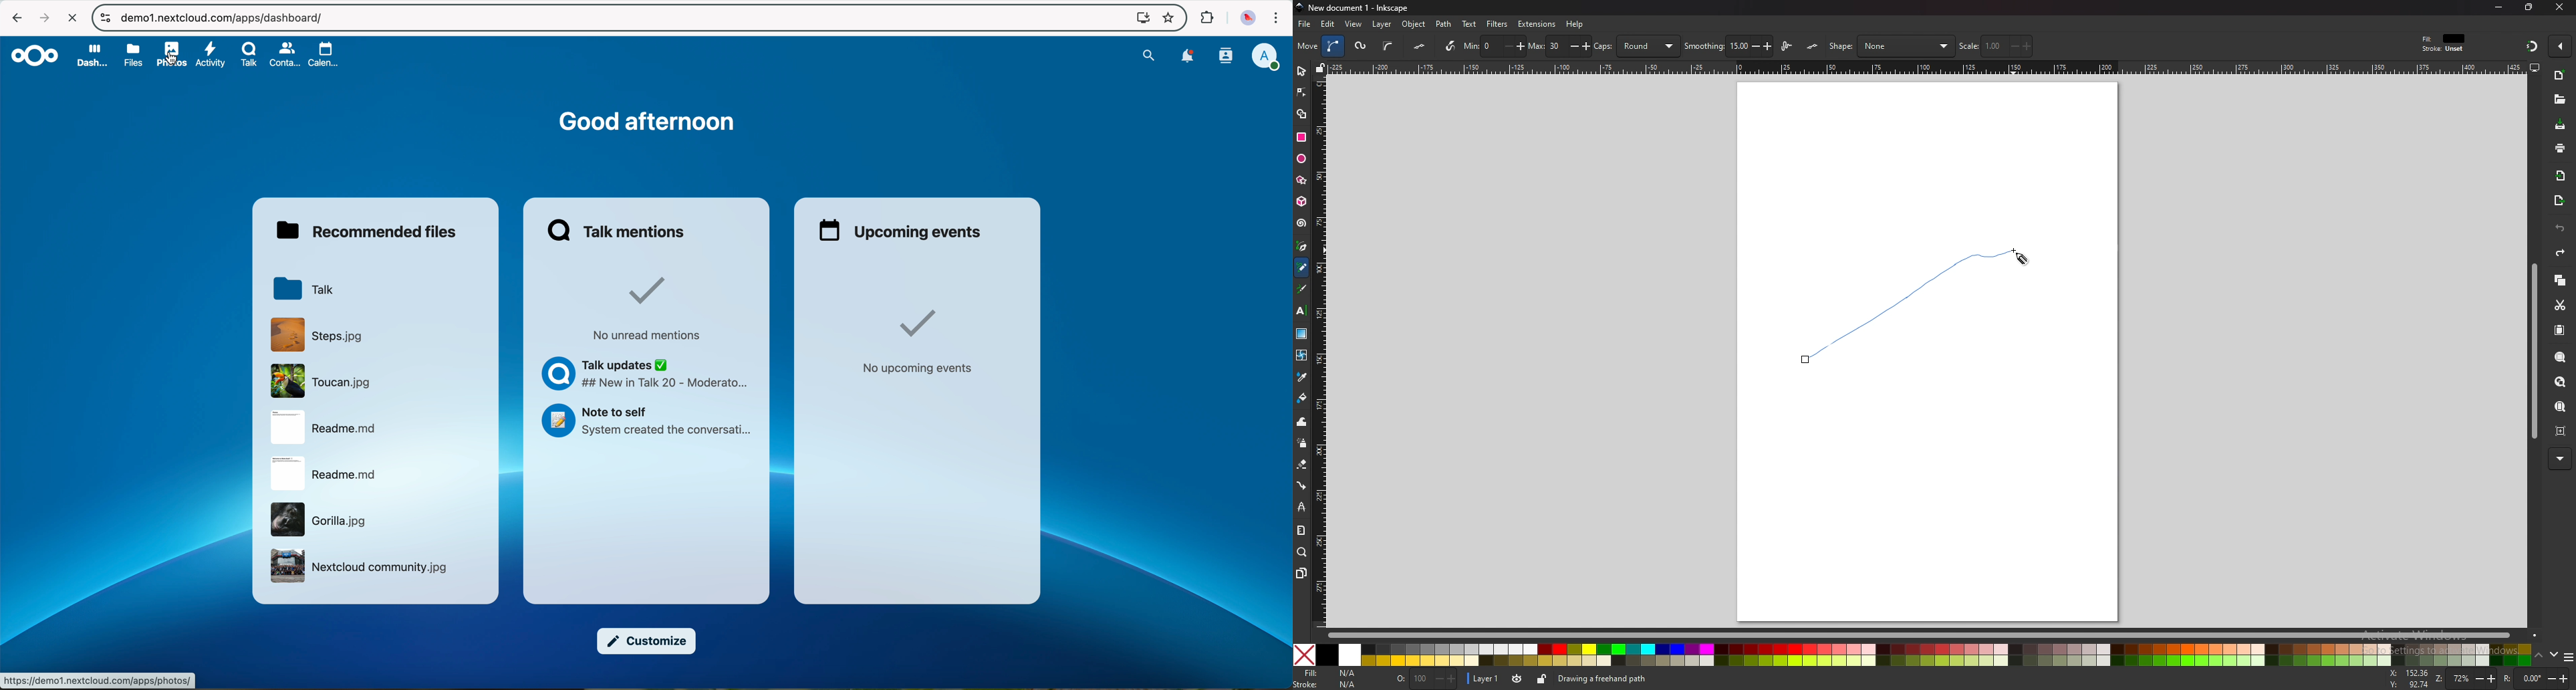 This screenshot has width=2576, height=700. What do you see at coordinates (901, 230) in the screenshot?
I see `upcoming events` at bounding box center [901, 230].